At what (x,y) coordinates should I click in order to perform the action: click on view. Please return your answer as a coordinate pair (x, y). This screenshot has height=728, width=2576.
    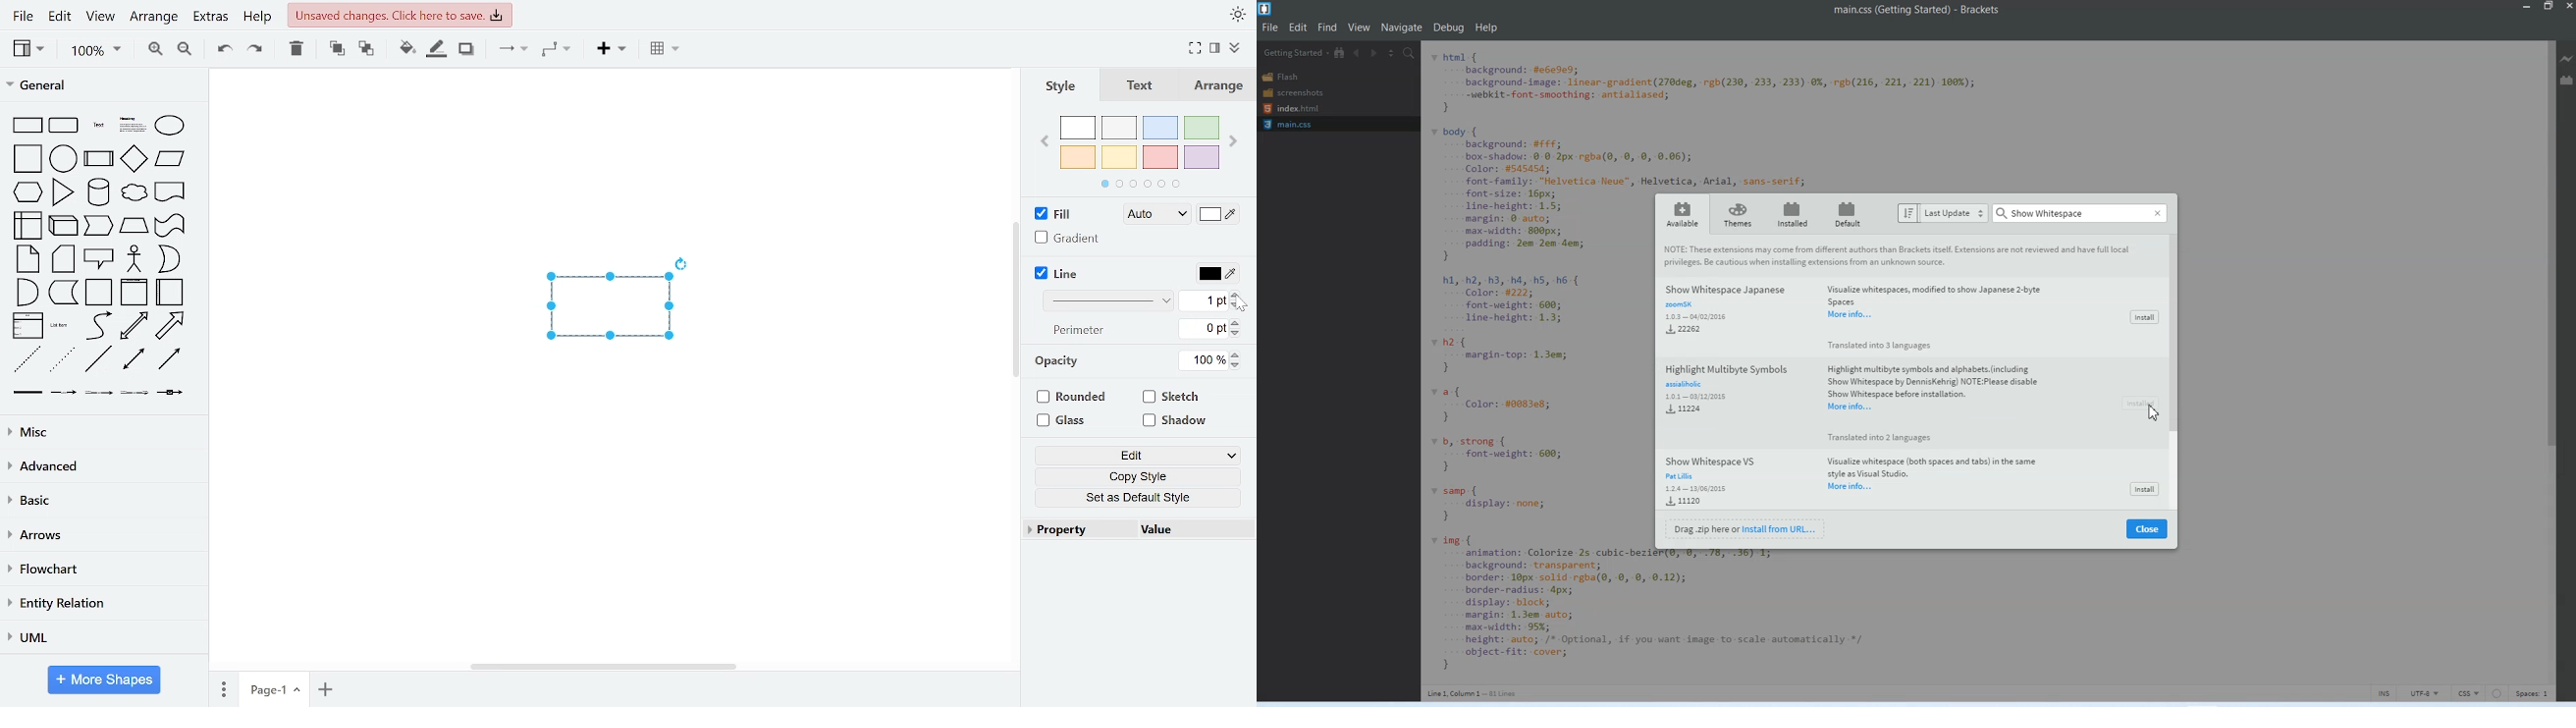
    Looking at the image, I should click on (27, 48).